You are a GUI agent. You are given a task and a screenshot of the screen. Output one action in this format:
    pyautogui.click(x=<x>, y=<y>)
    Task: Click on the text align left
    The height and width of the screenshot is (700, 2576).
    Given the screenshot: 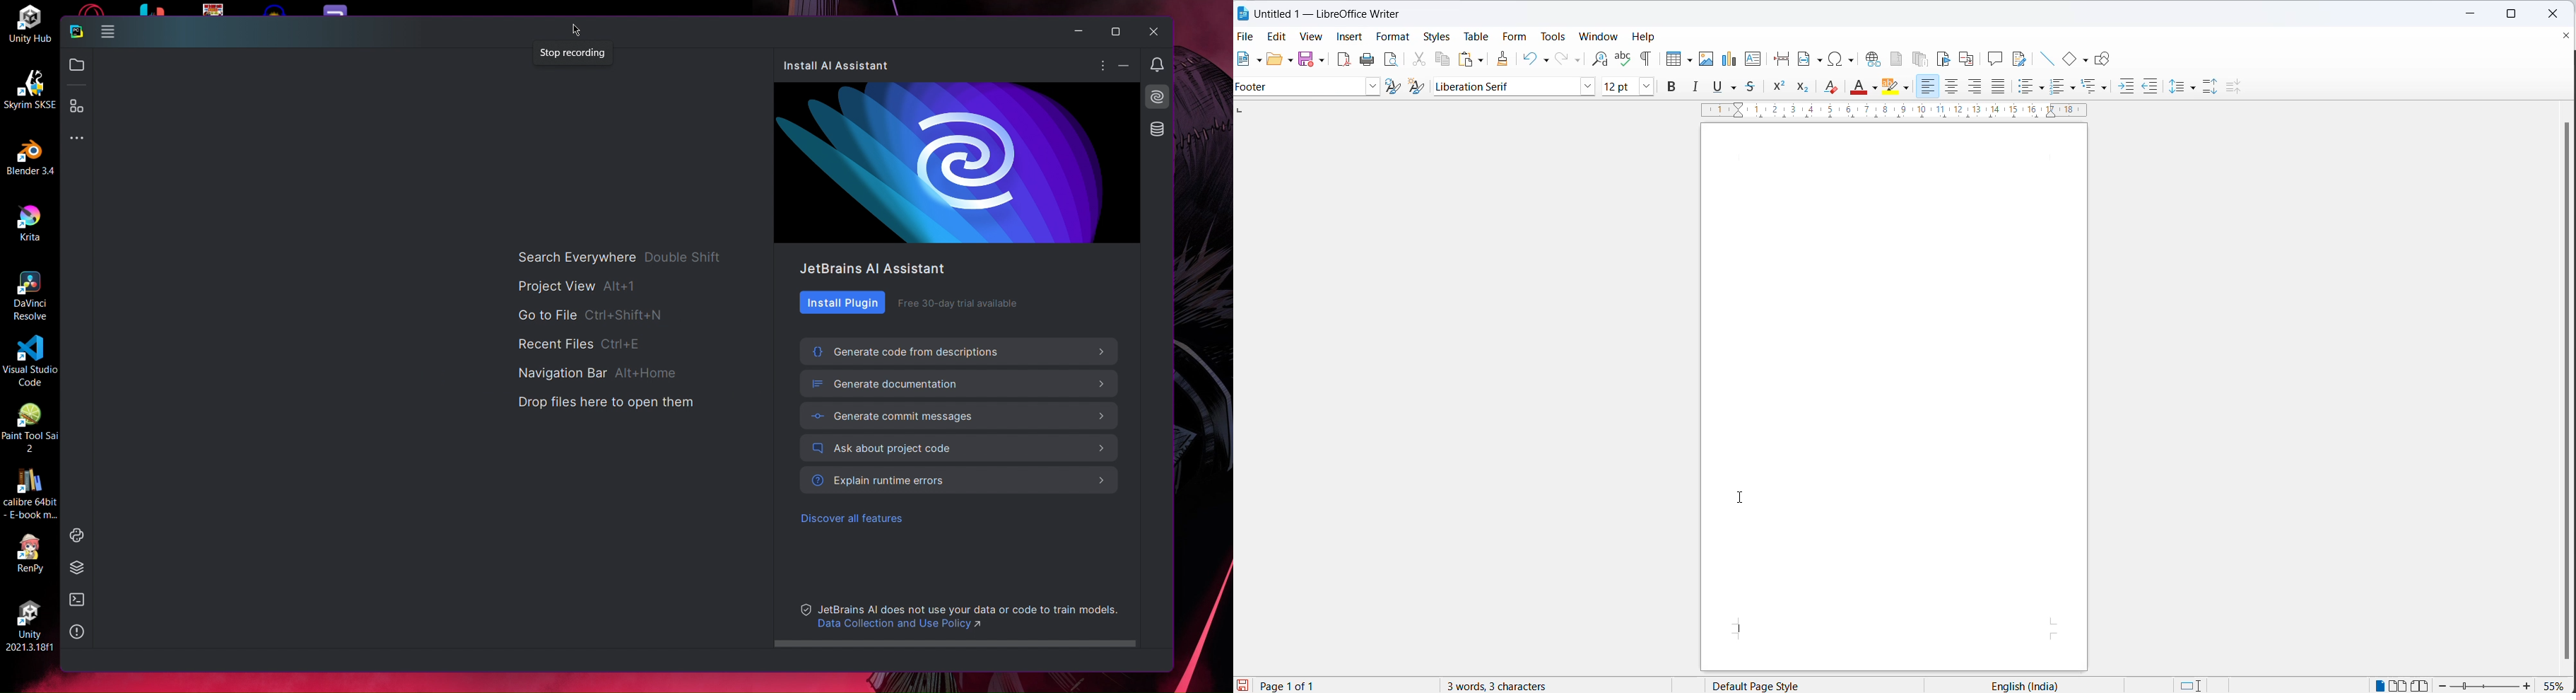 What is the action you would take?
    pyautogui.click(x=1929, y=86)
    